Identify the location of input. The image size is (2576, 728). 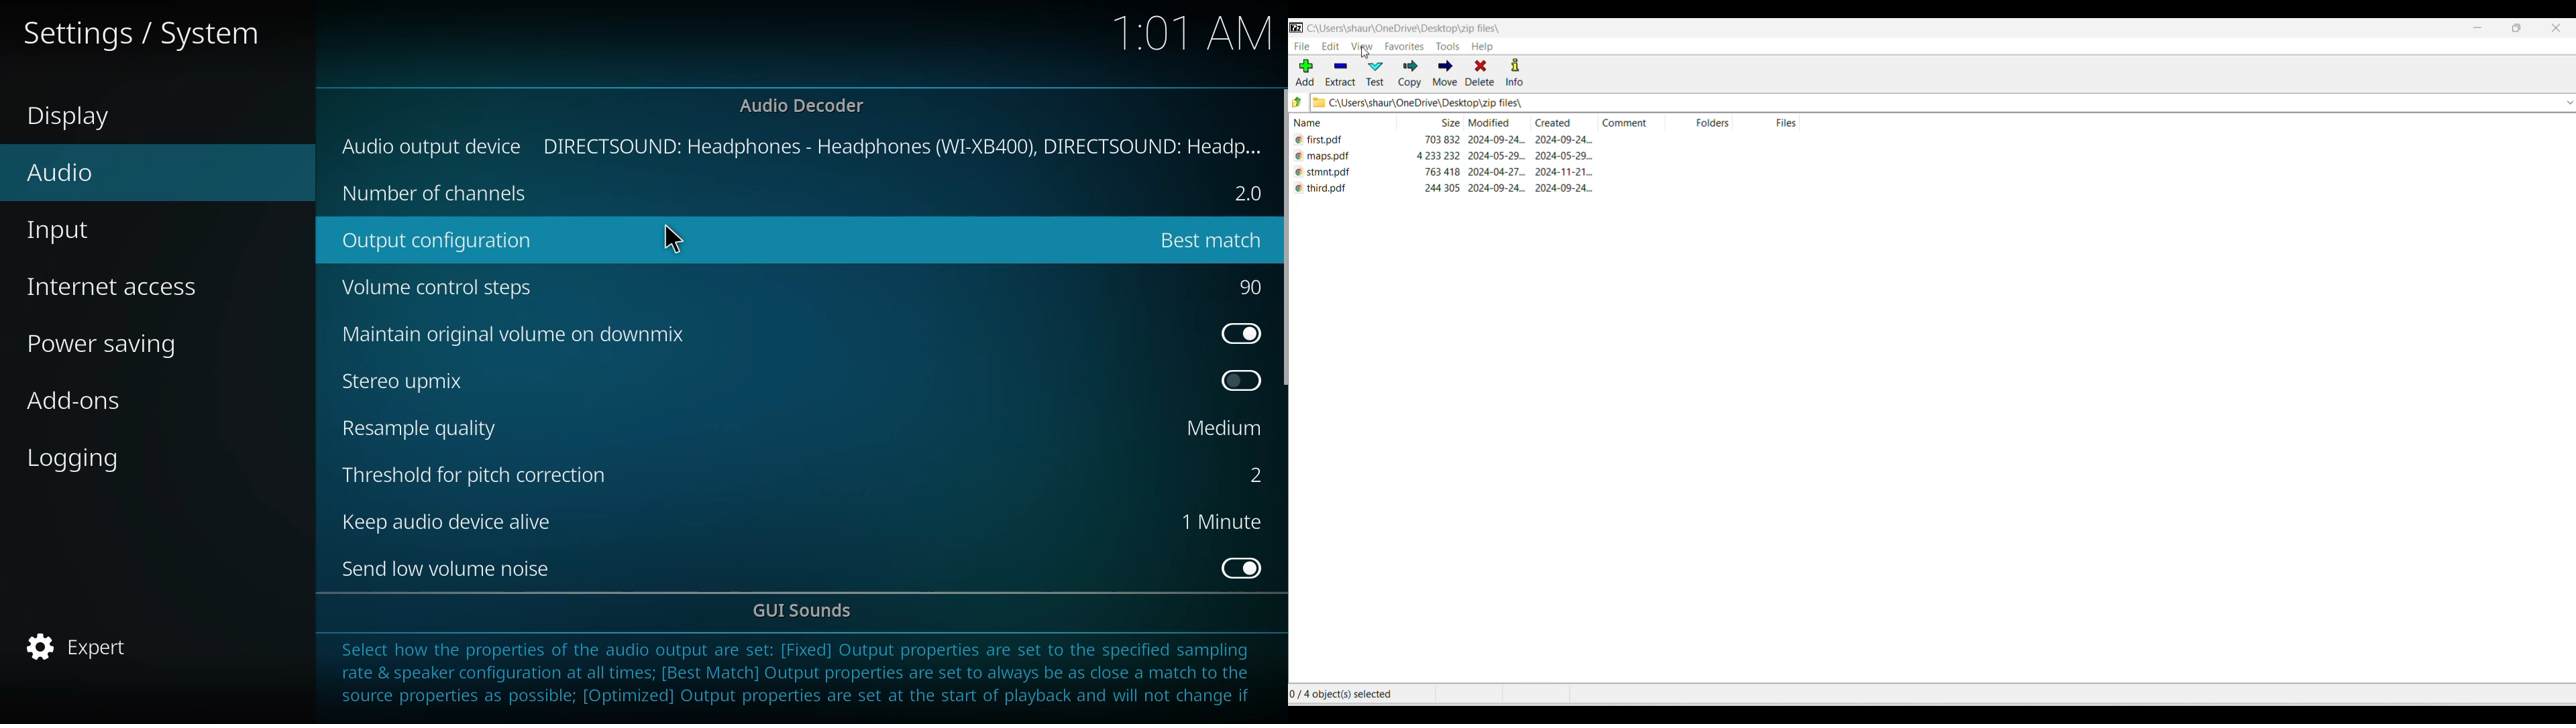
(67, 227).